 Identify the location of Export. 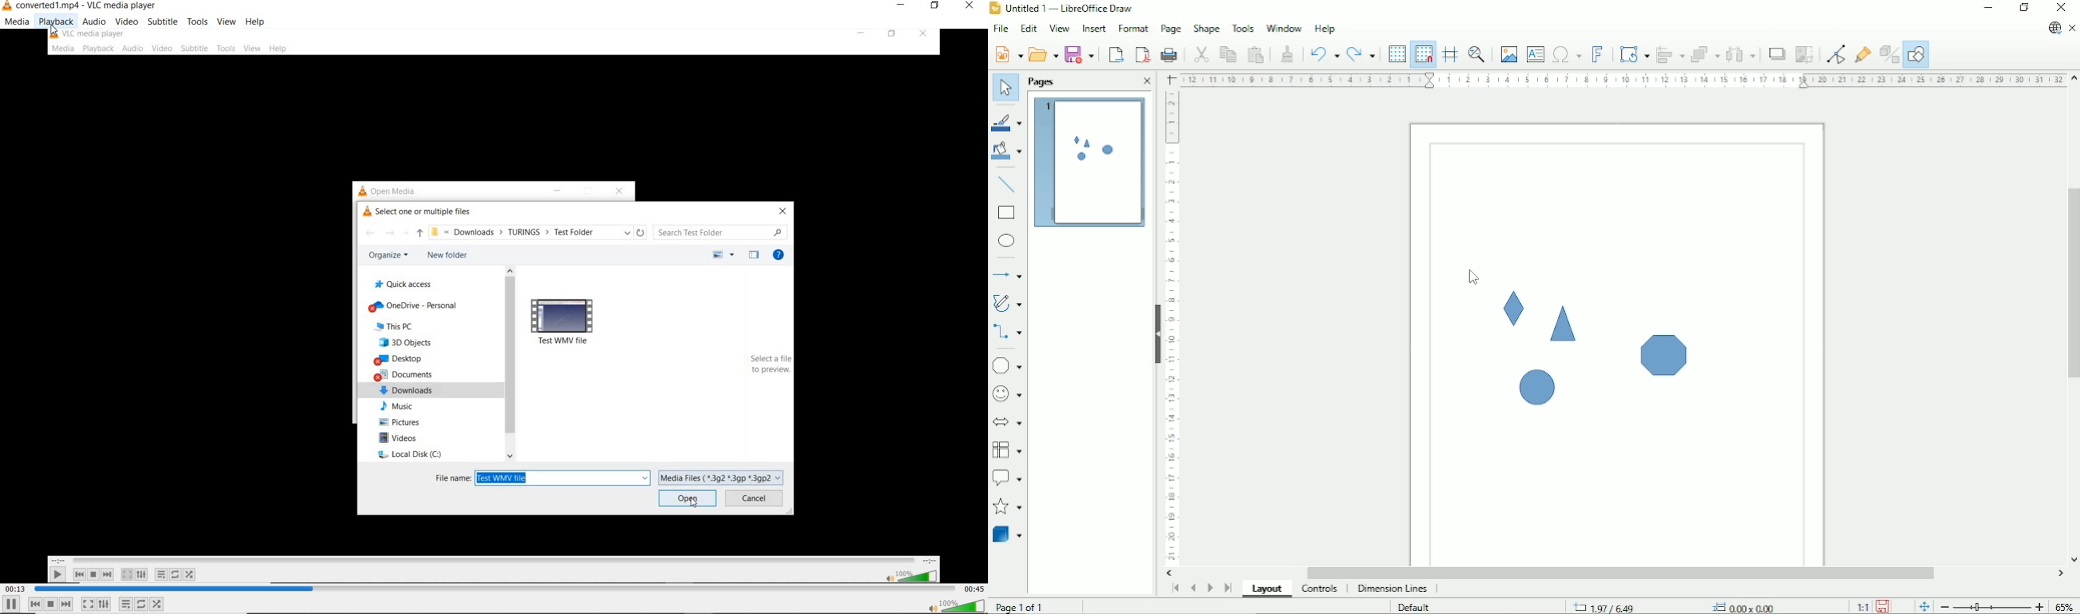
(1116, 54).